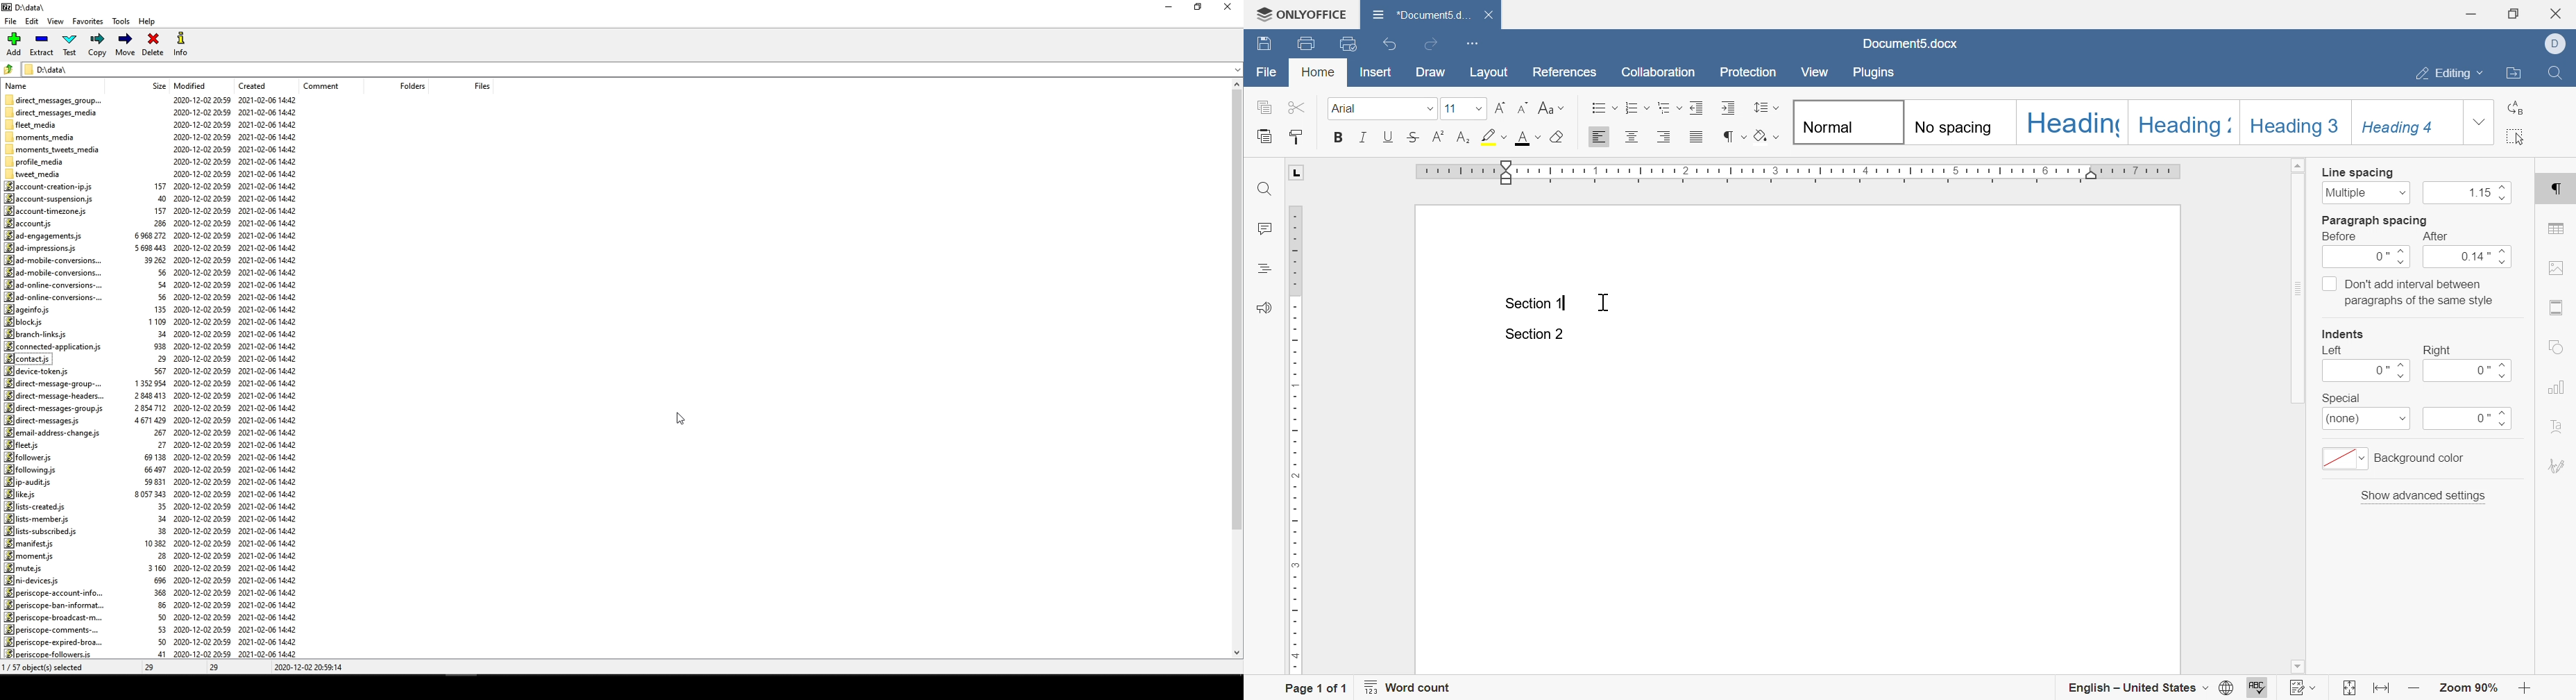 The image size is (2576, 700). What do you see at coordinates (1666, 137) in the screenshot?
I see `Align right` at bounding box center [1666, 137].